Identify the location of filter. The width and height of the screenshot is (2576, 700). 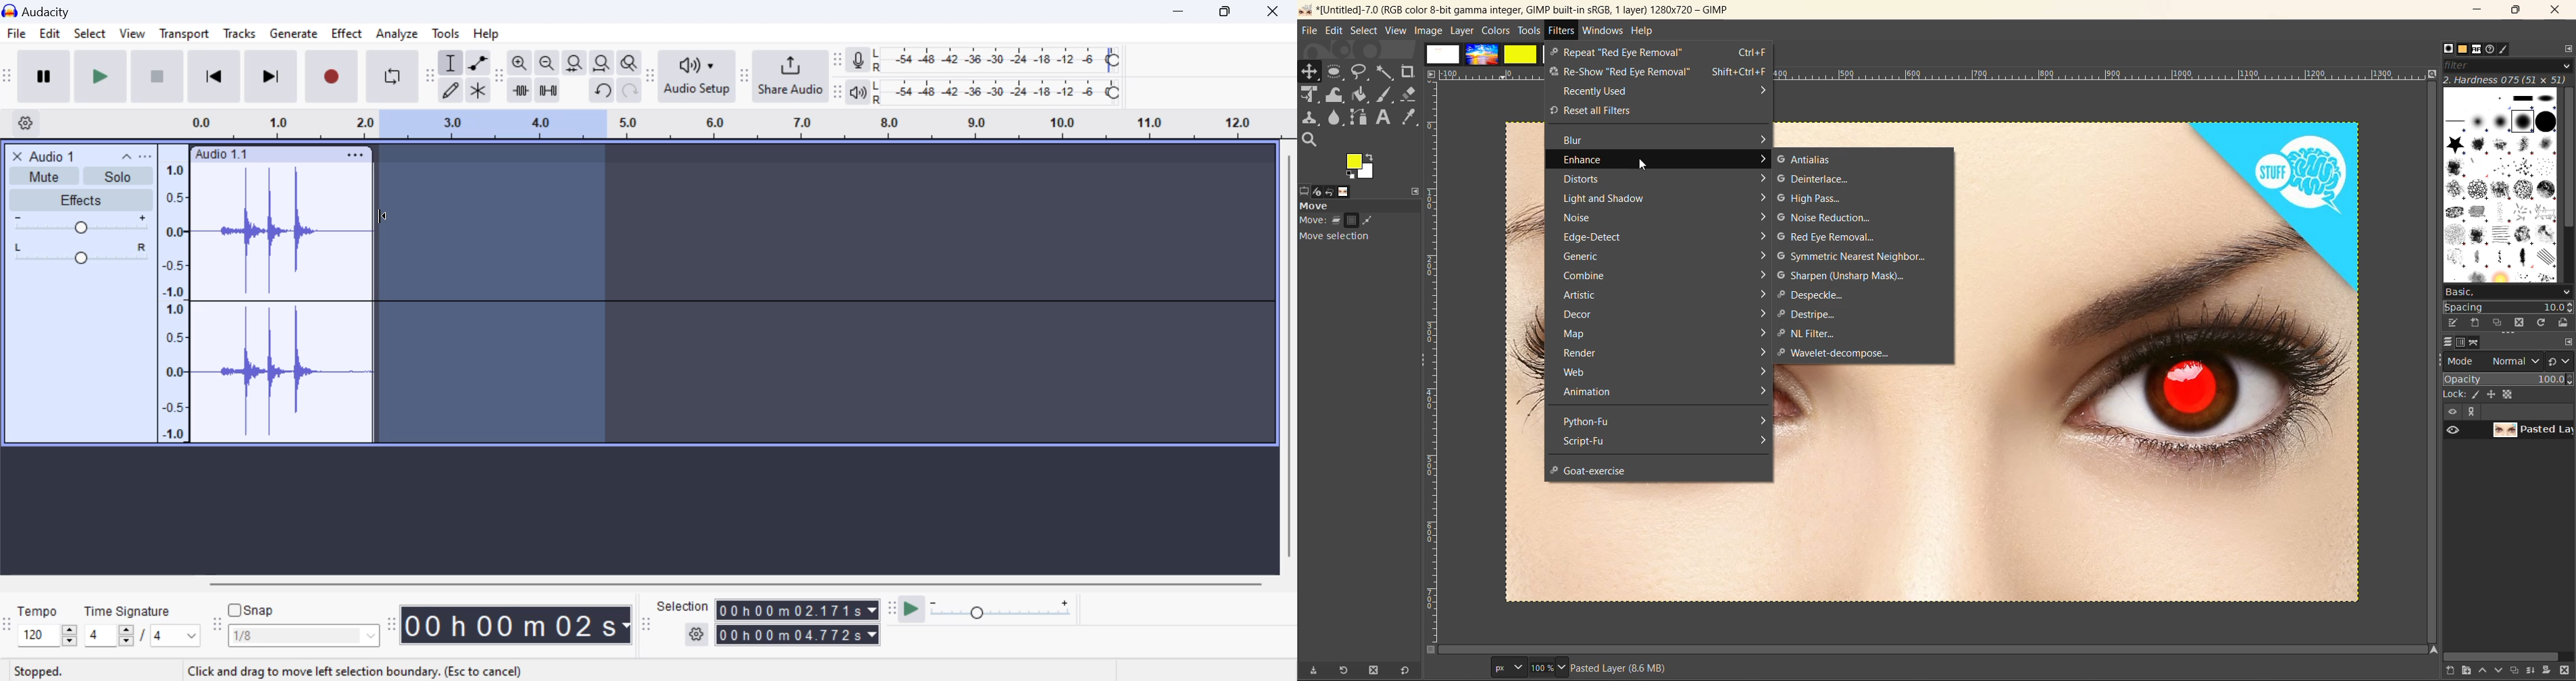
(2509, 66).